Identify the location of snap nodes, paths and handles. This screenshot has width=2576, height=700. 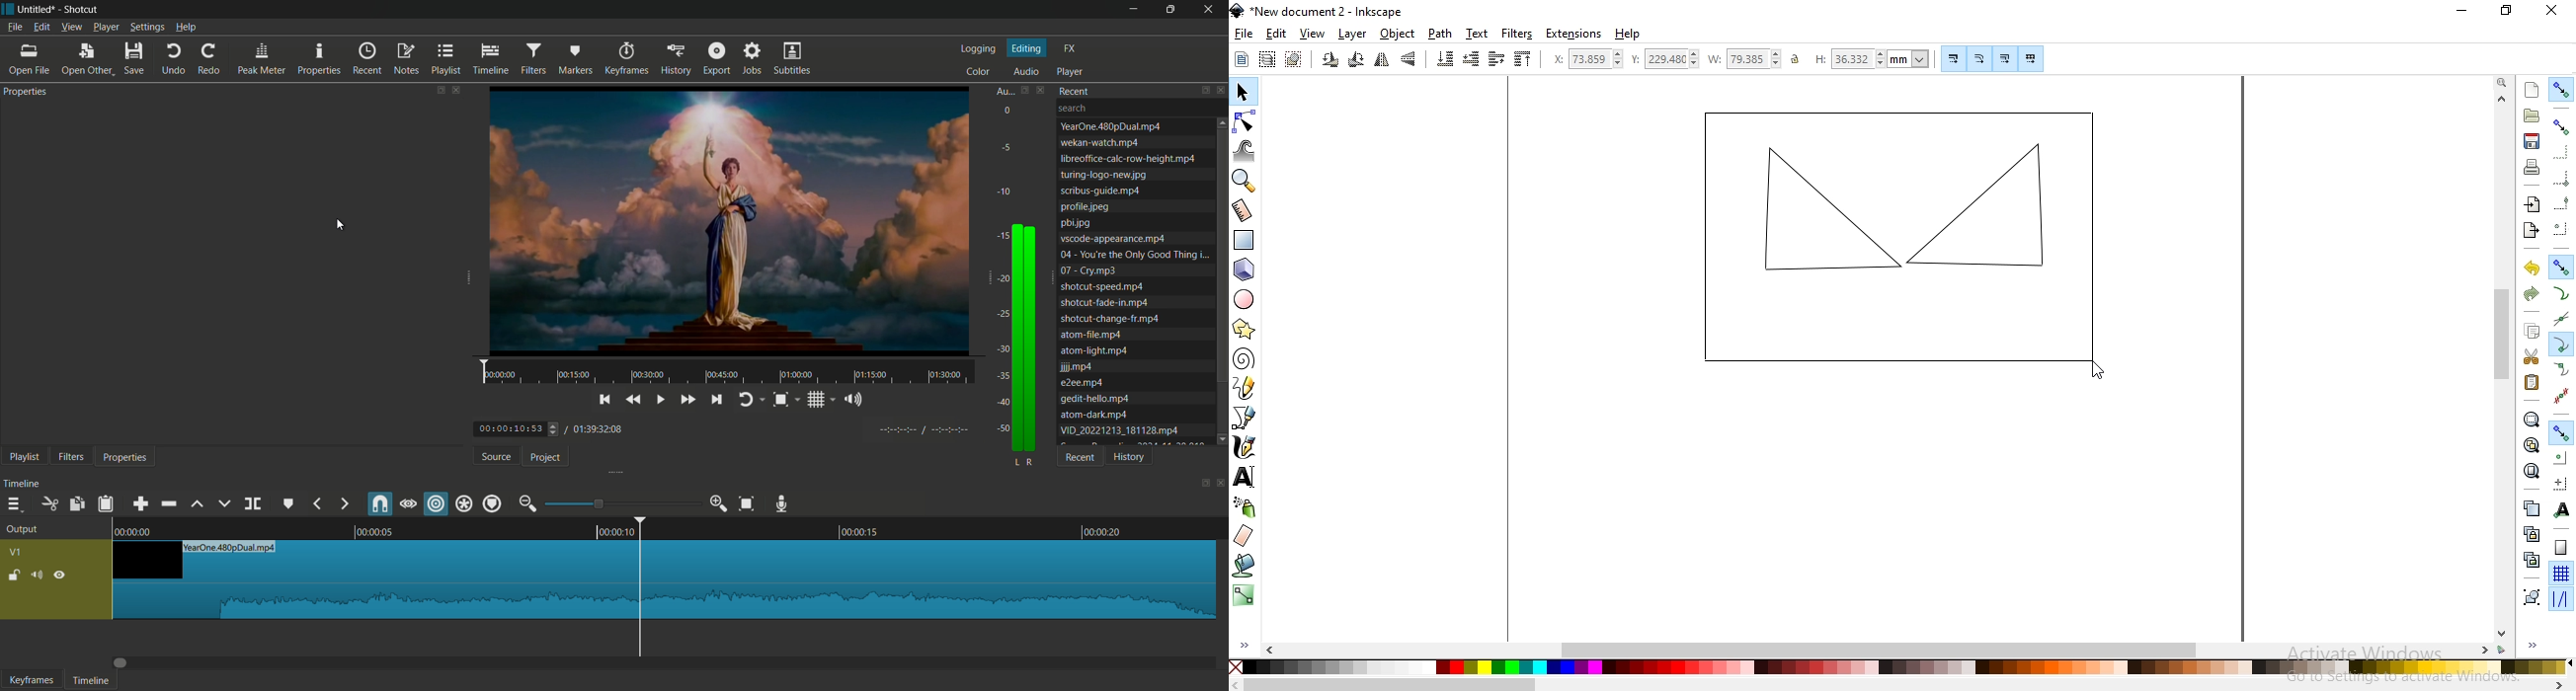
(2561, 268).